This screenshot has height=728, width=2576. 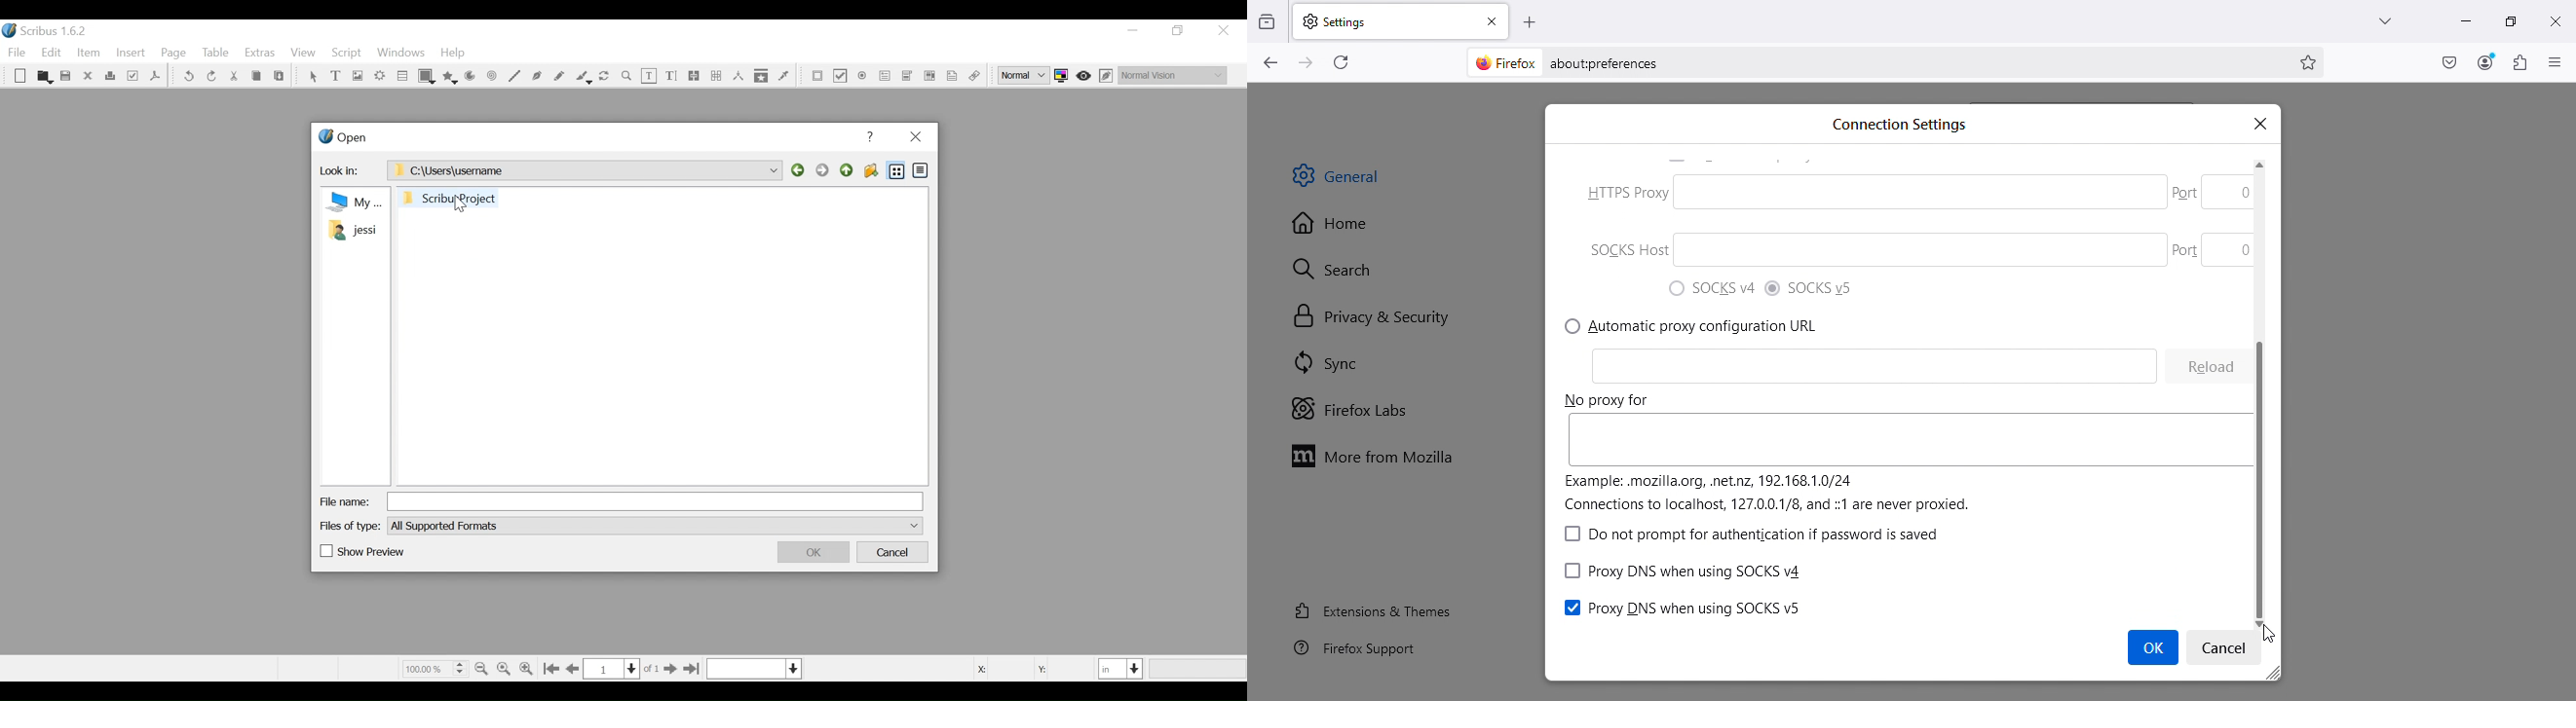 What do you see at coordinates (784, 75) in the screenshot?
I see `Eye dropper` at bounding box center [784, 75].